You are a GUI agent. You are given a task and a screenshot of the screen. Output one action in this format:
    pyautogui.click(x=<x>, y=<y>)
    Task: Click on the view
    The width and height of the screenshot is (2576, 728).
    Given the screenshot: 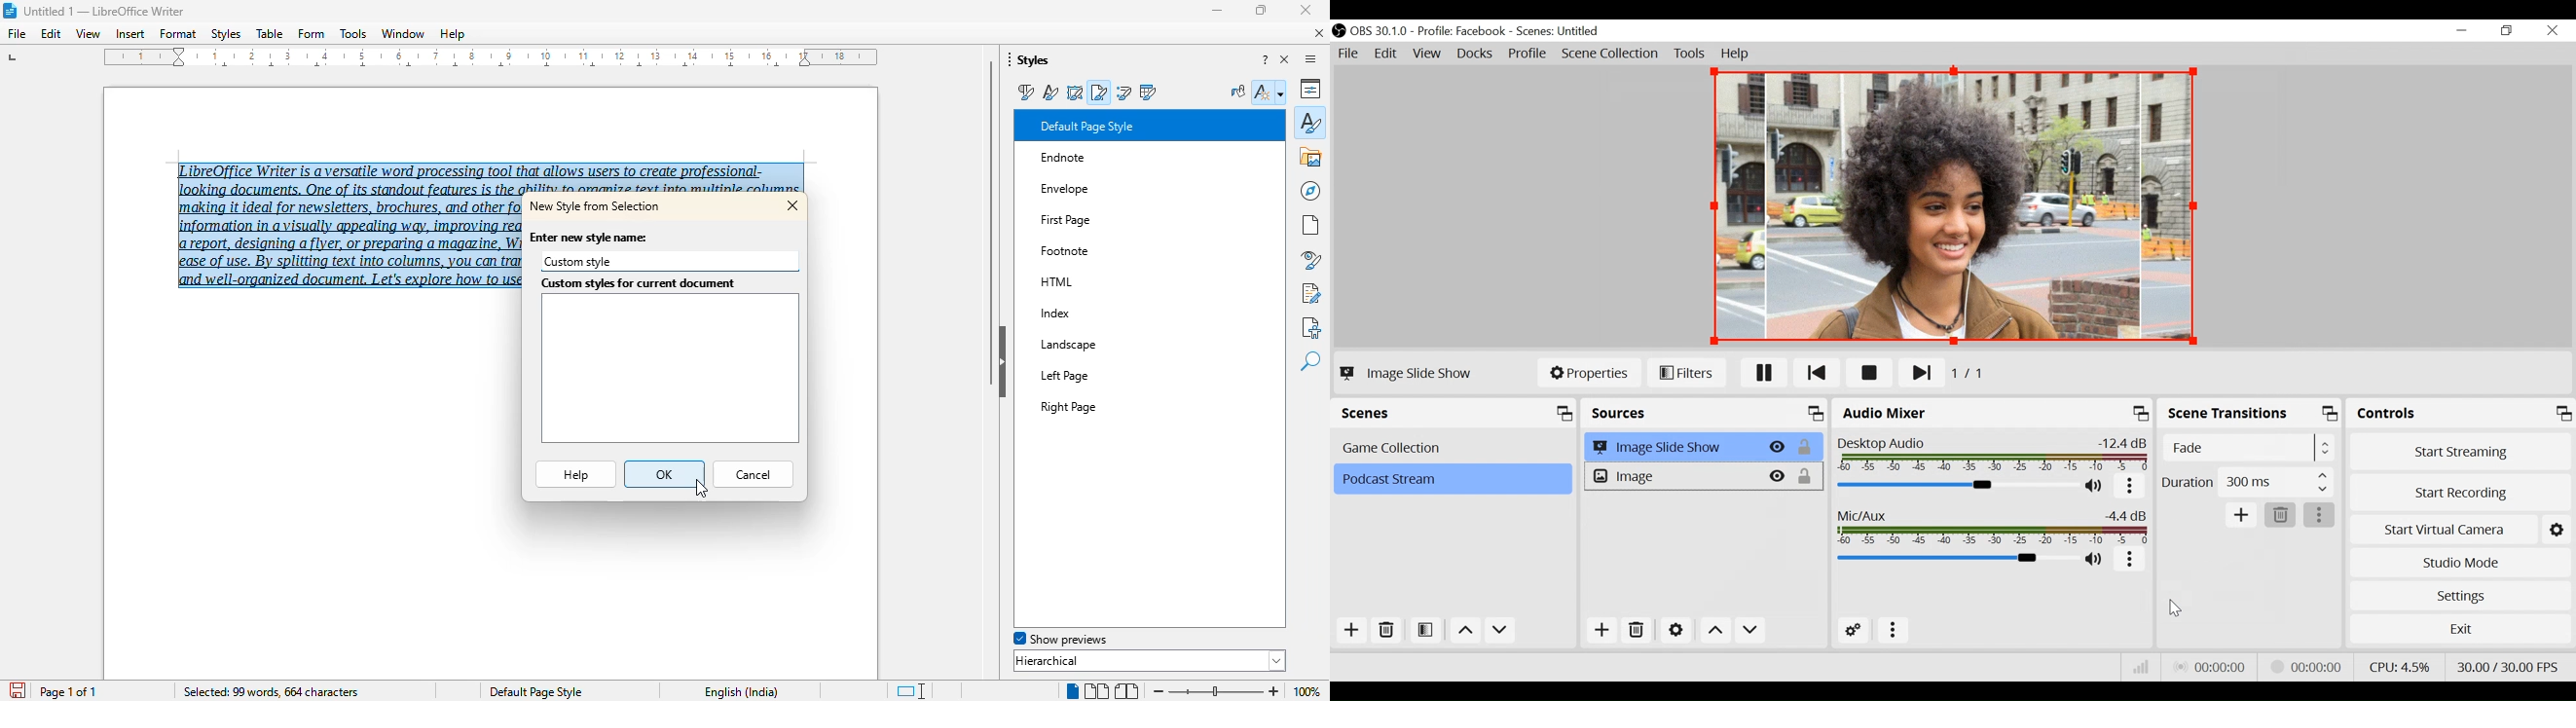 What is the action you would take?
    pyautogui.click(x=88, y=33)
    